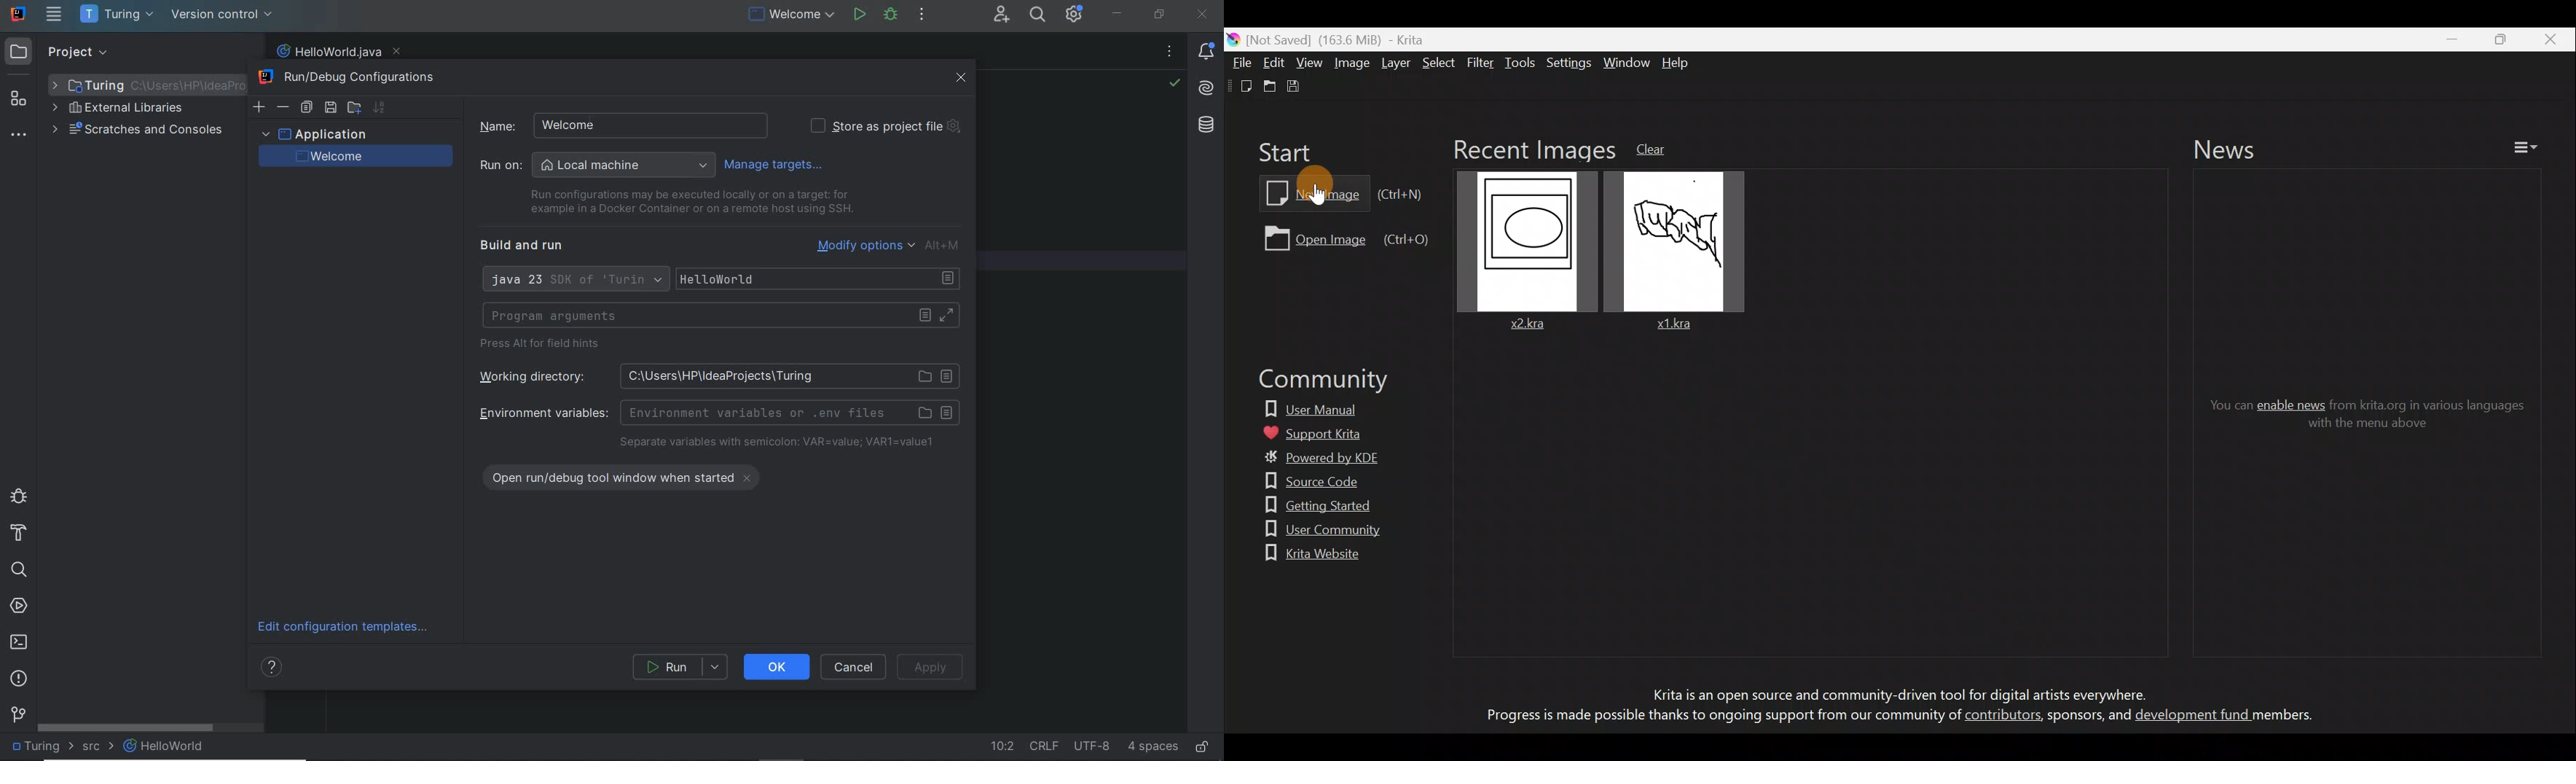 Image resolution: width=2576 pixels, height=784 pixels. Describe the element at coordinates (1306, 481) in the screenshot. I see `Source code` at that location.